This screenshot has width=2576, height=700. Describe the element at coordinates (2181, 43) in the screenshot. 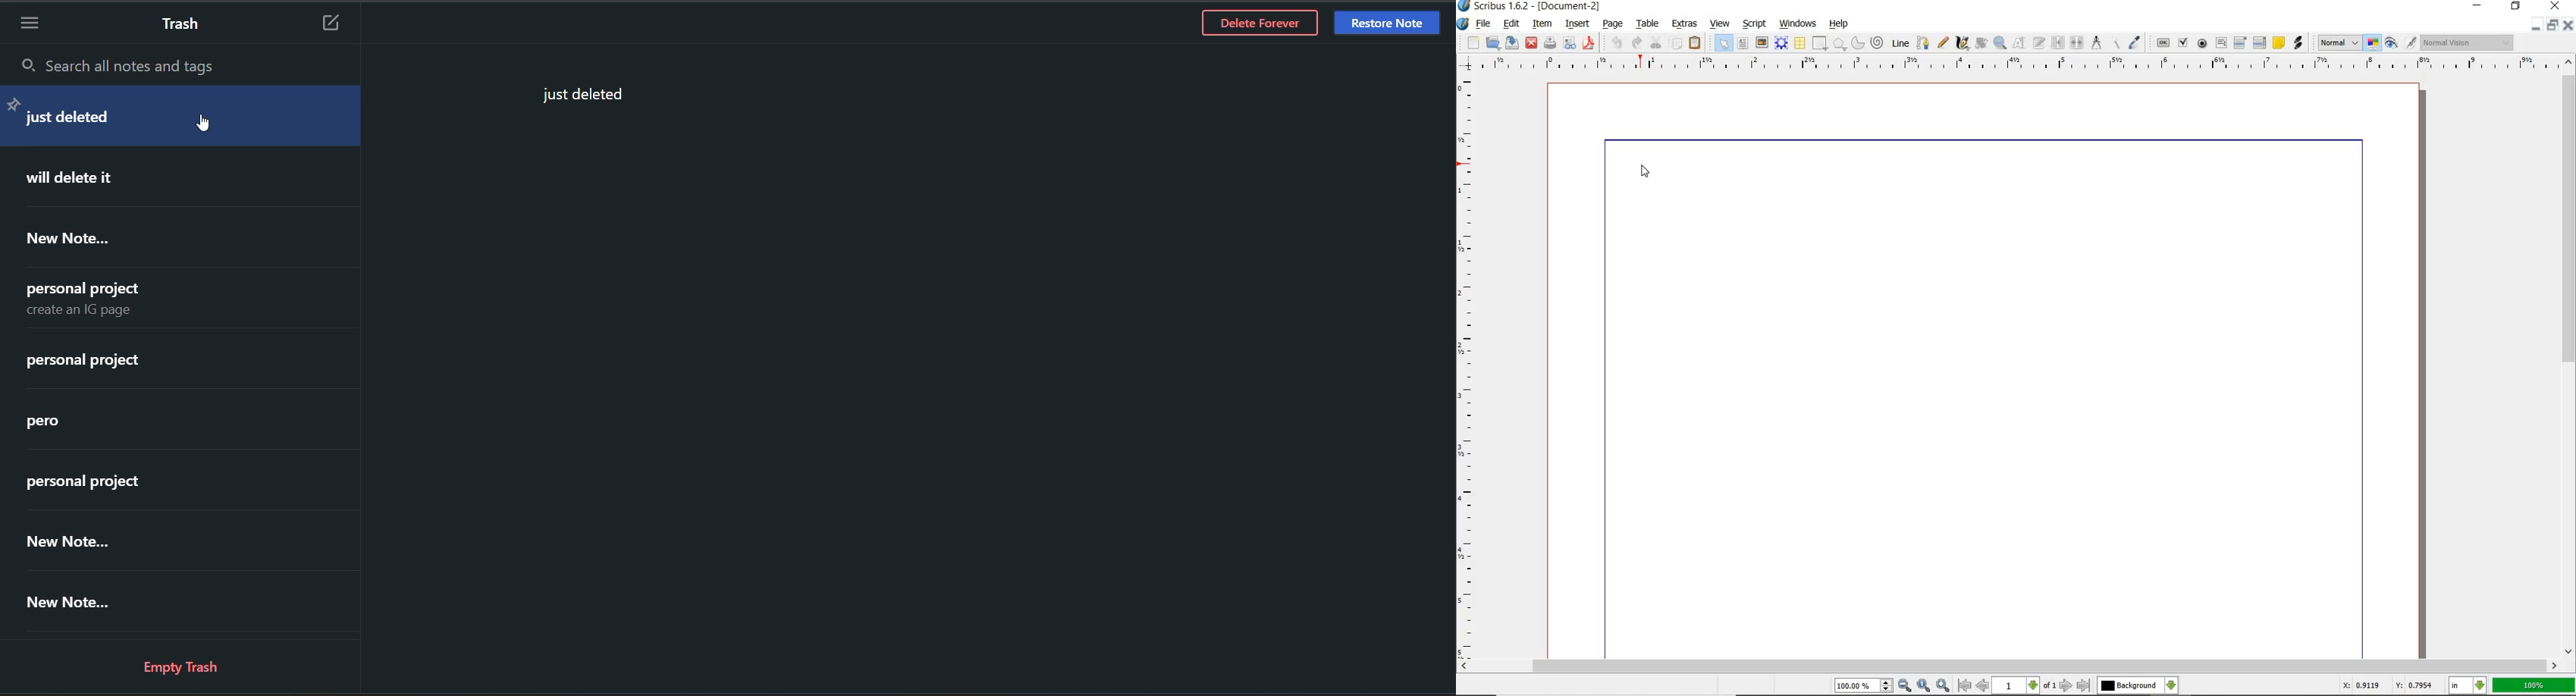

I see `pdf checkbox` at that location.